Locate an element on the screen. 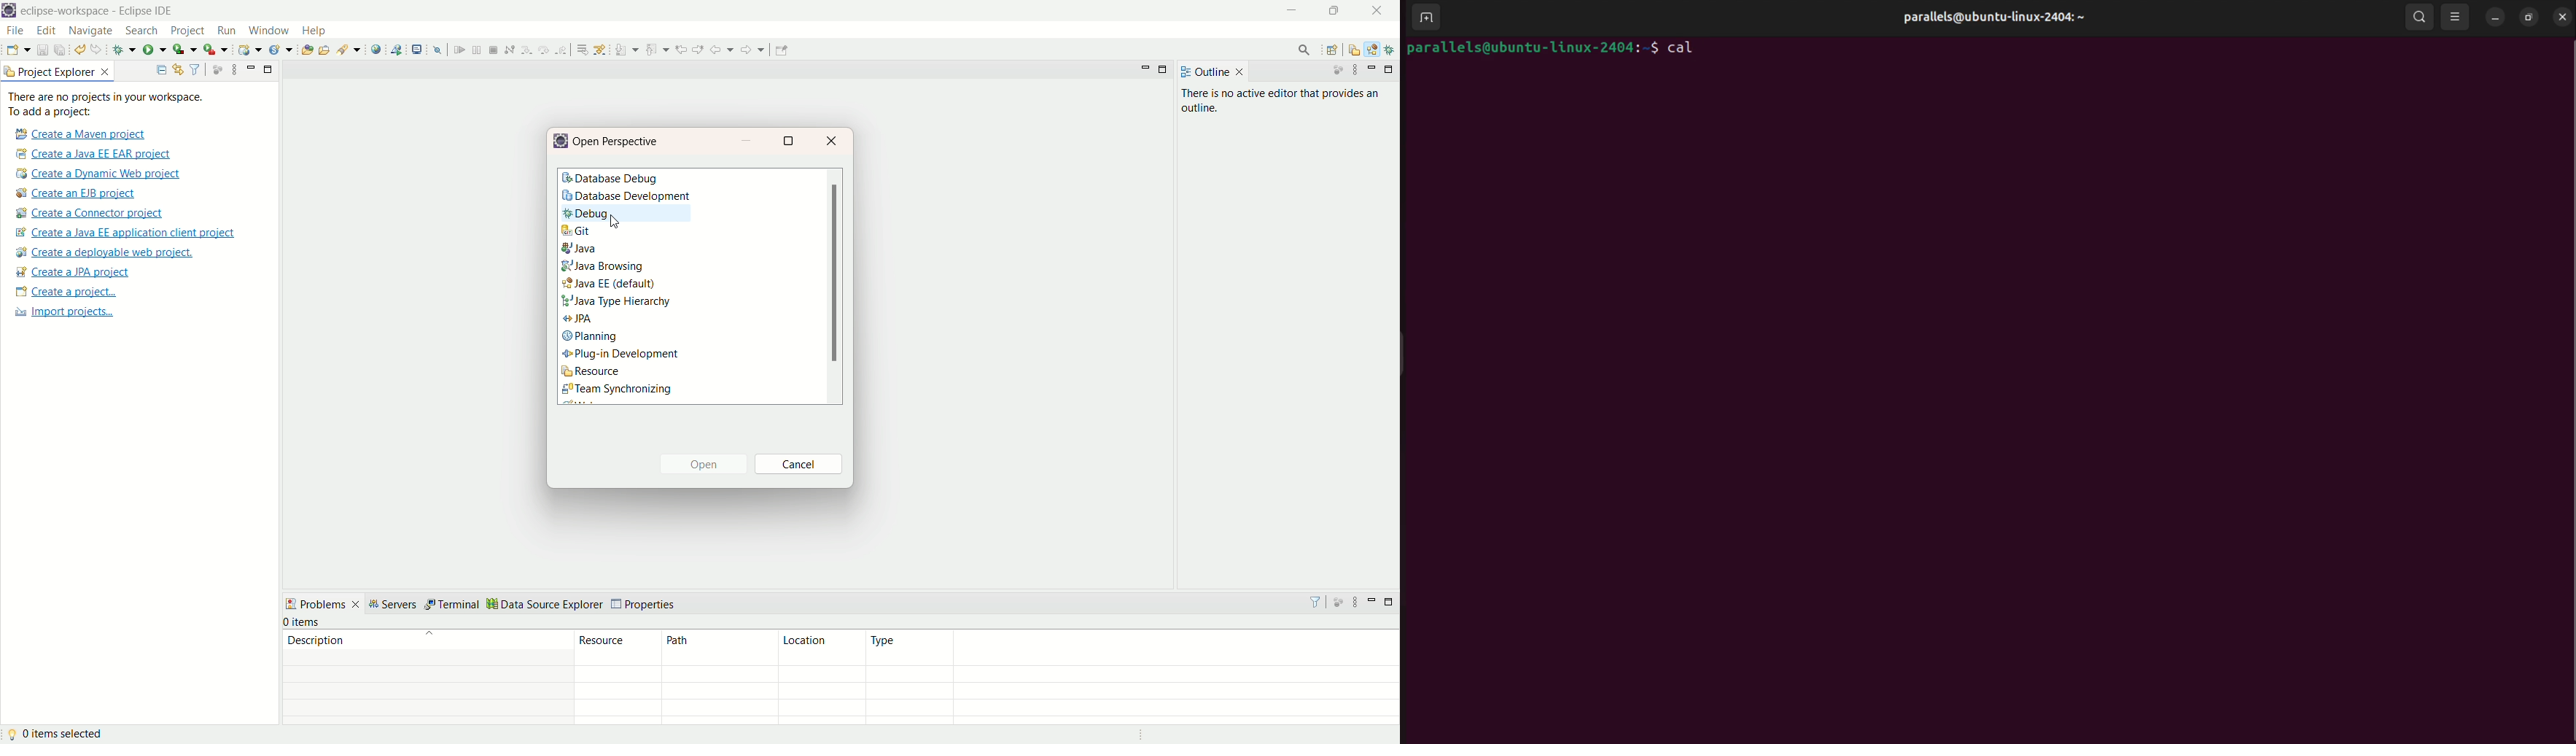  open type is located at coordinates (306, 51).